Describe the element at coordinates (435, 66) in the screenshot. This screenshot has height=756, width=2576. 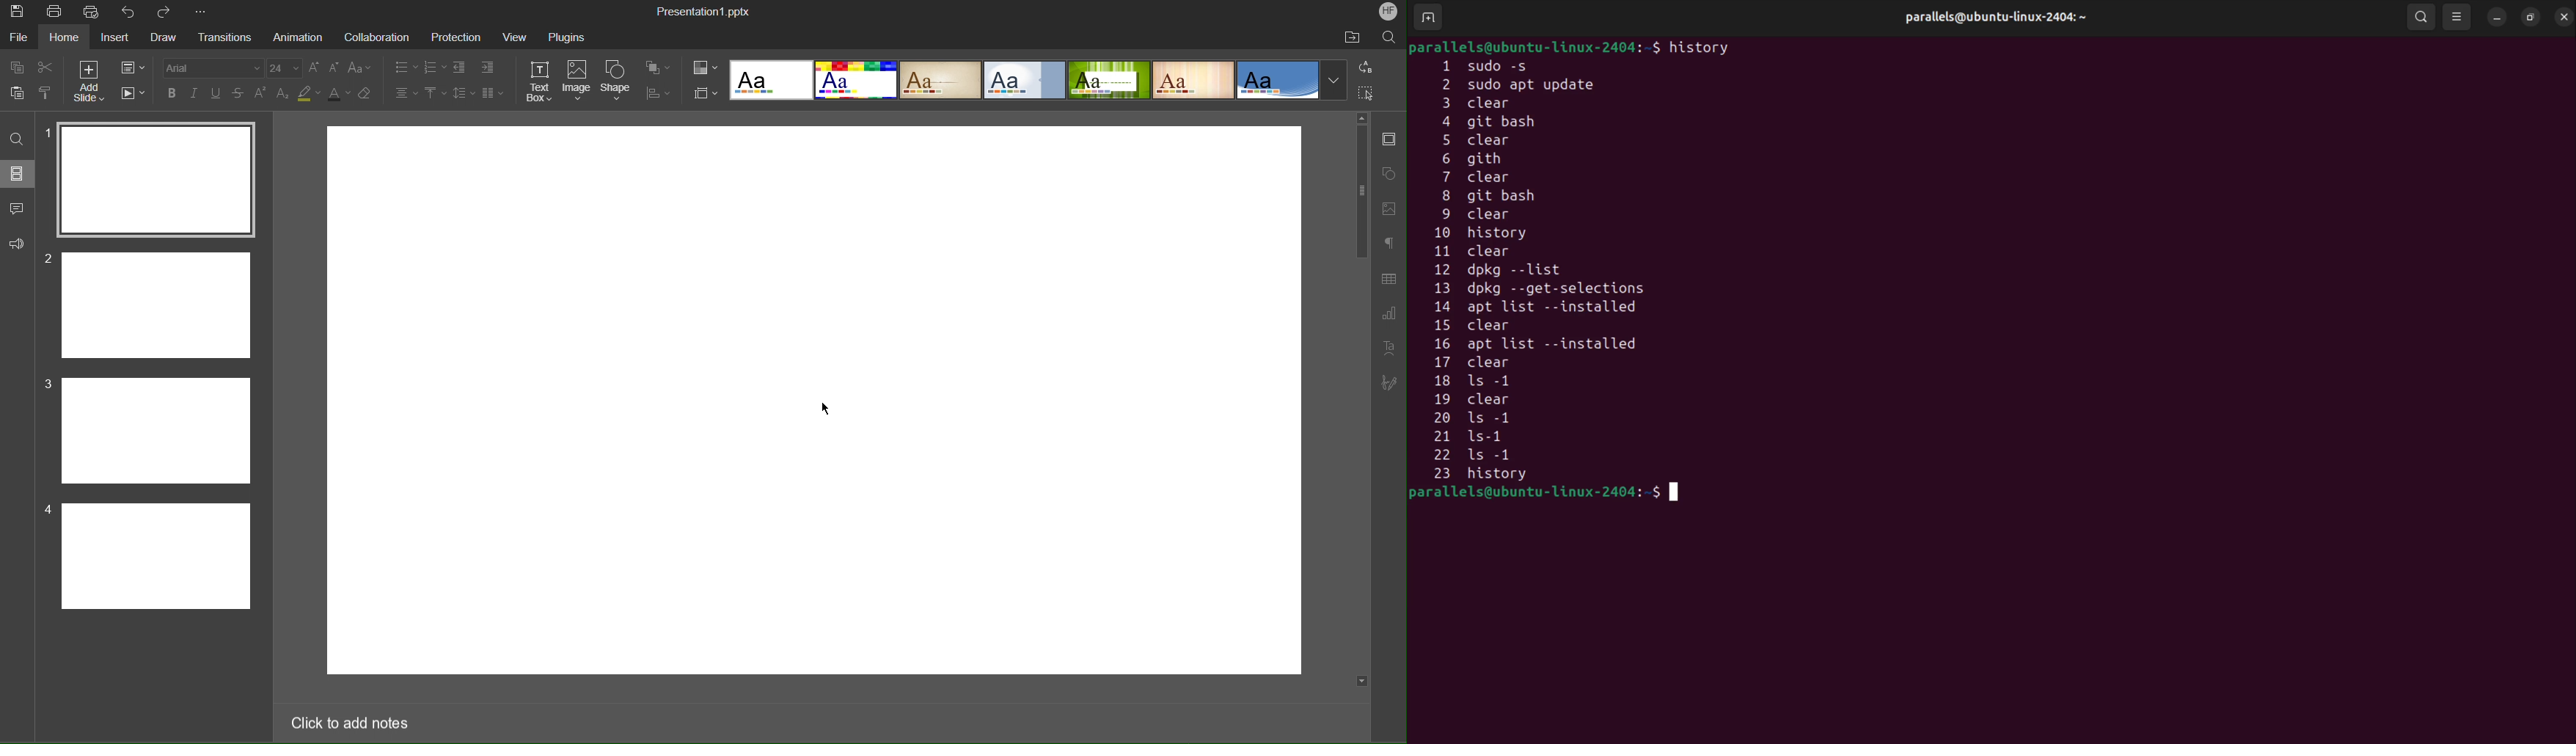
I see `Numbered List` at that location.